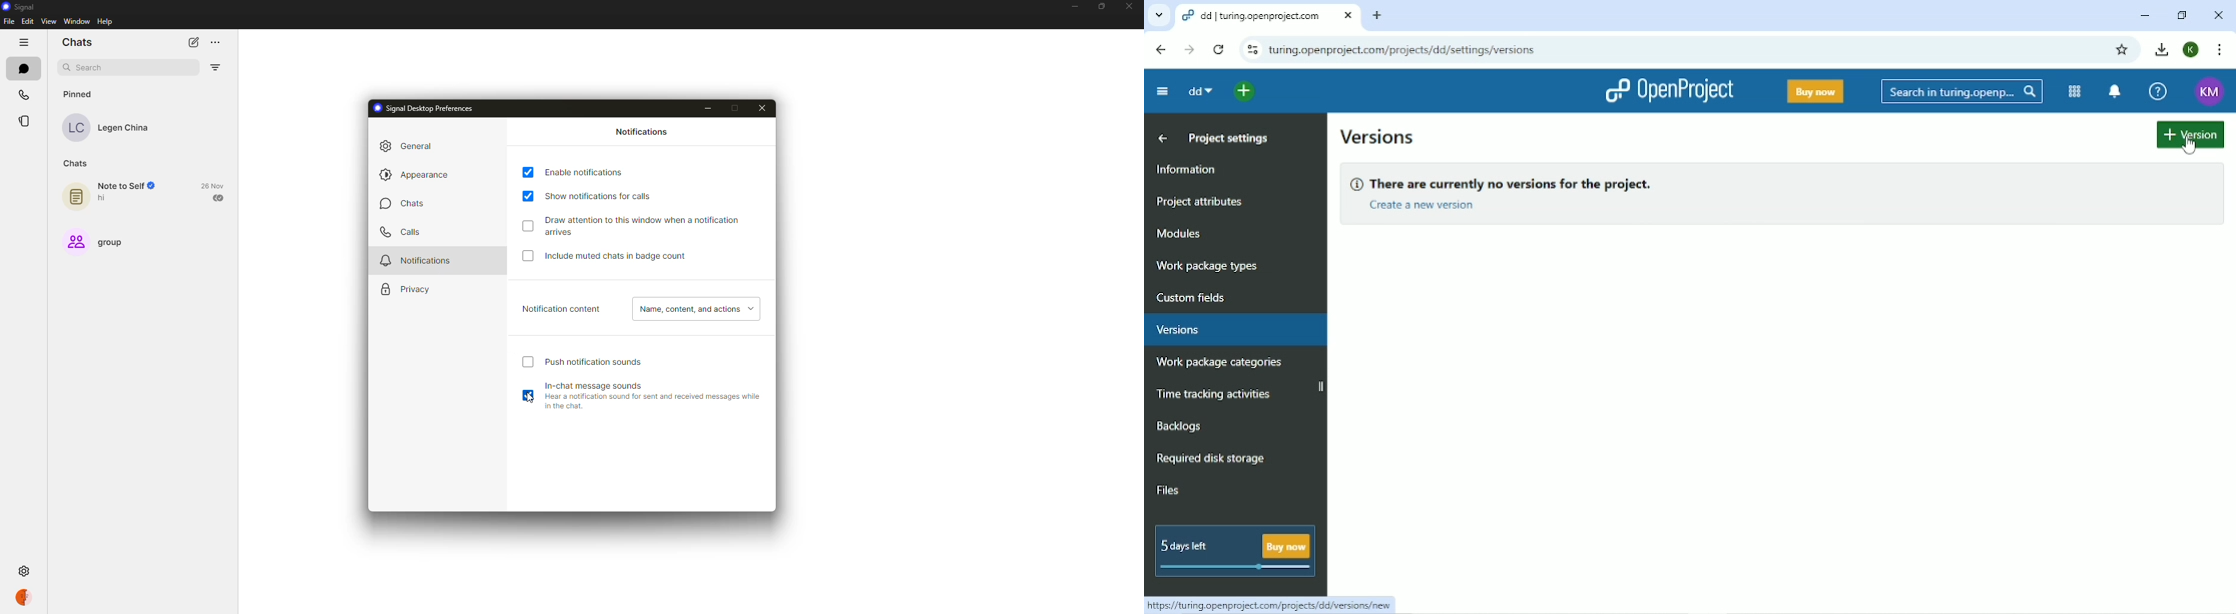 The width and height of the screenshot is (2240, 616). What do you see at coordinates (408, 288) in the screenshot?
I see `privacy` at bounding box center [408, 288].